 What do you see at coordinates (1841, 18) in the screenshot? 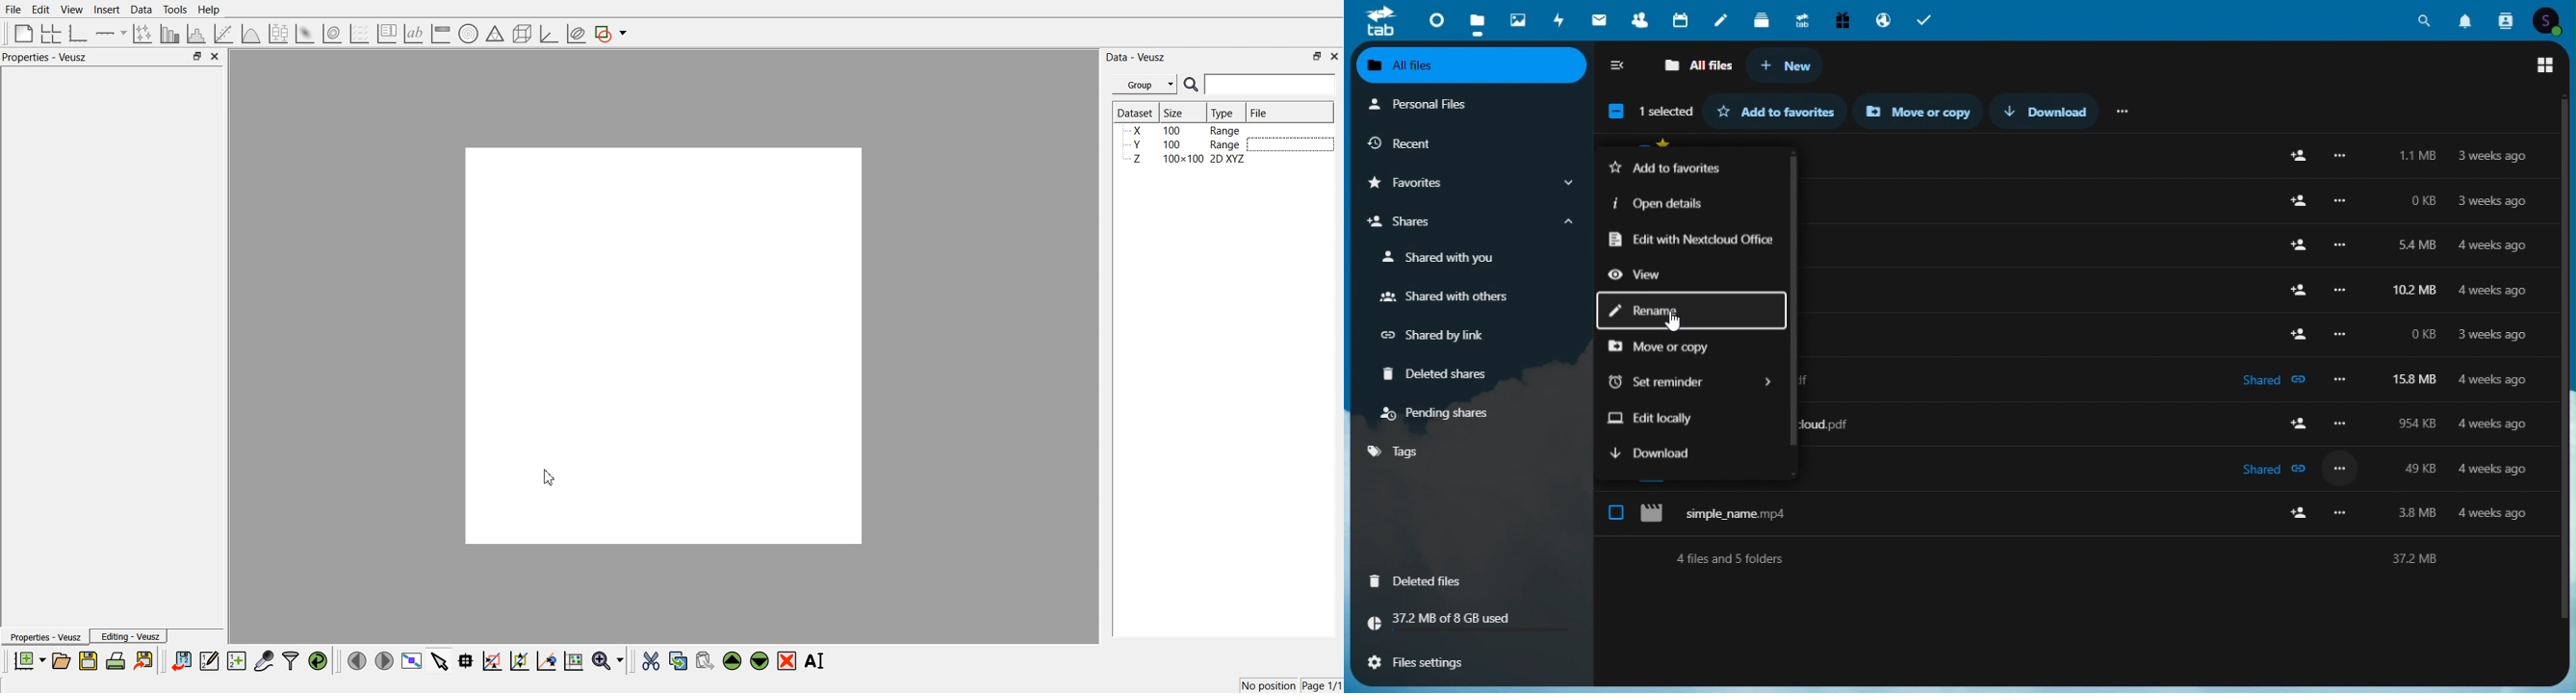
I see `free trial` at bounding box center [1841, 18].